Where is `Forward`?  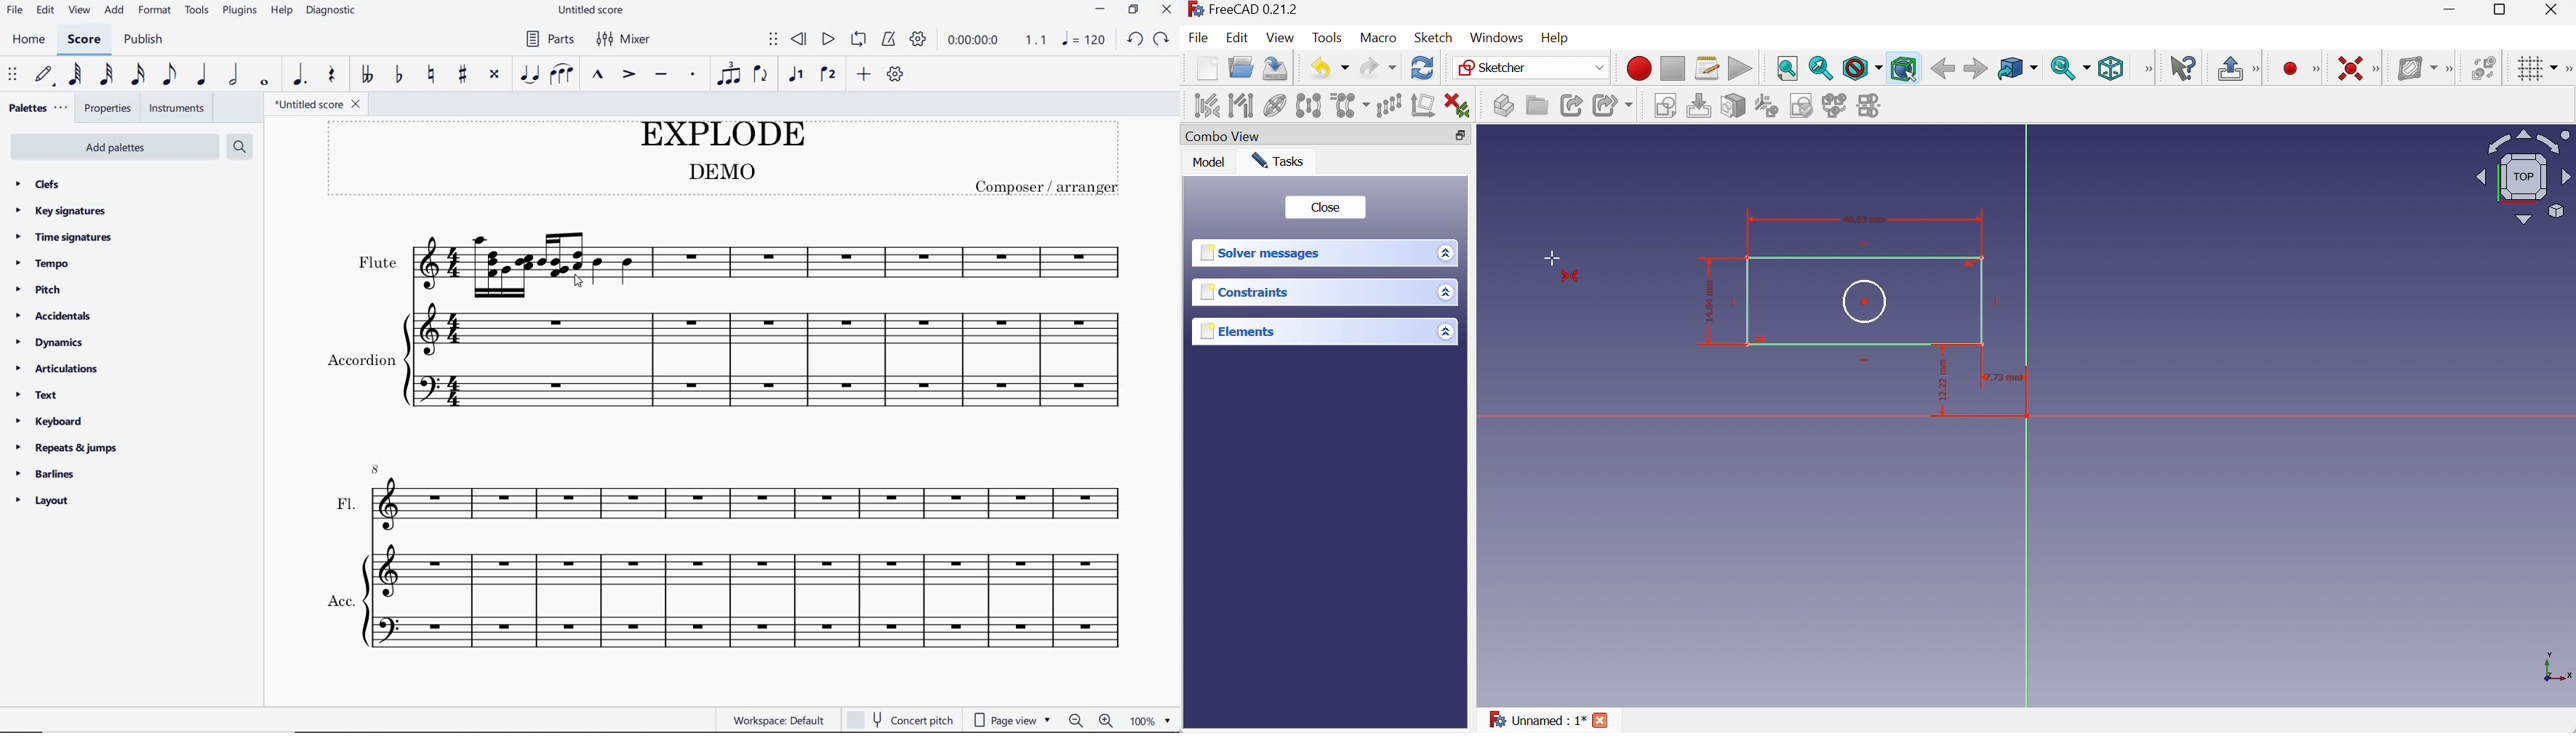 Forward is located at coordinates (1976, 69).